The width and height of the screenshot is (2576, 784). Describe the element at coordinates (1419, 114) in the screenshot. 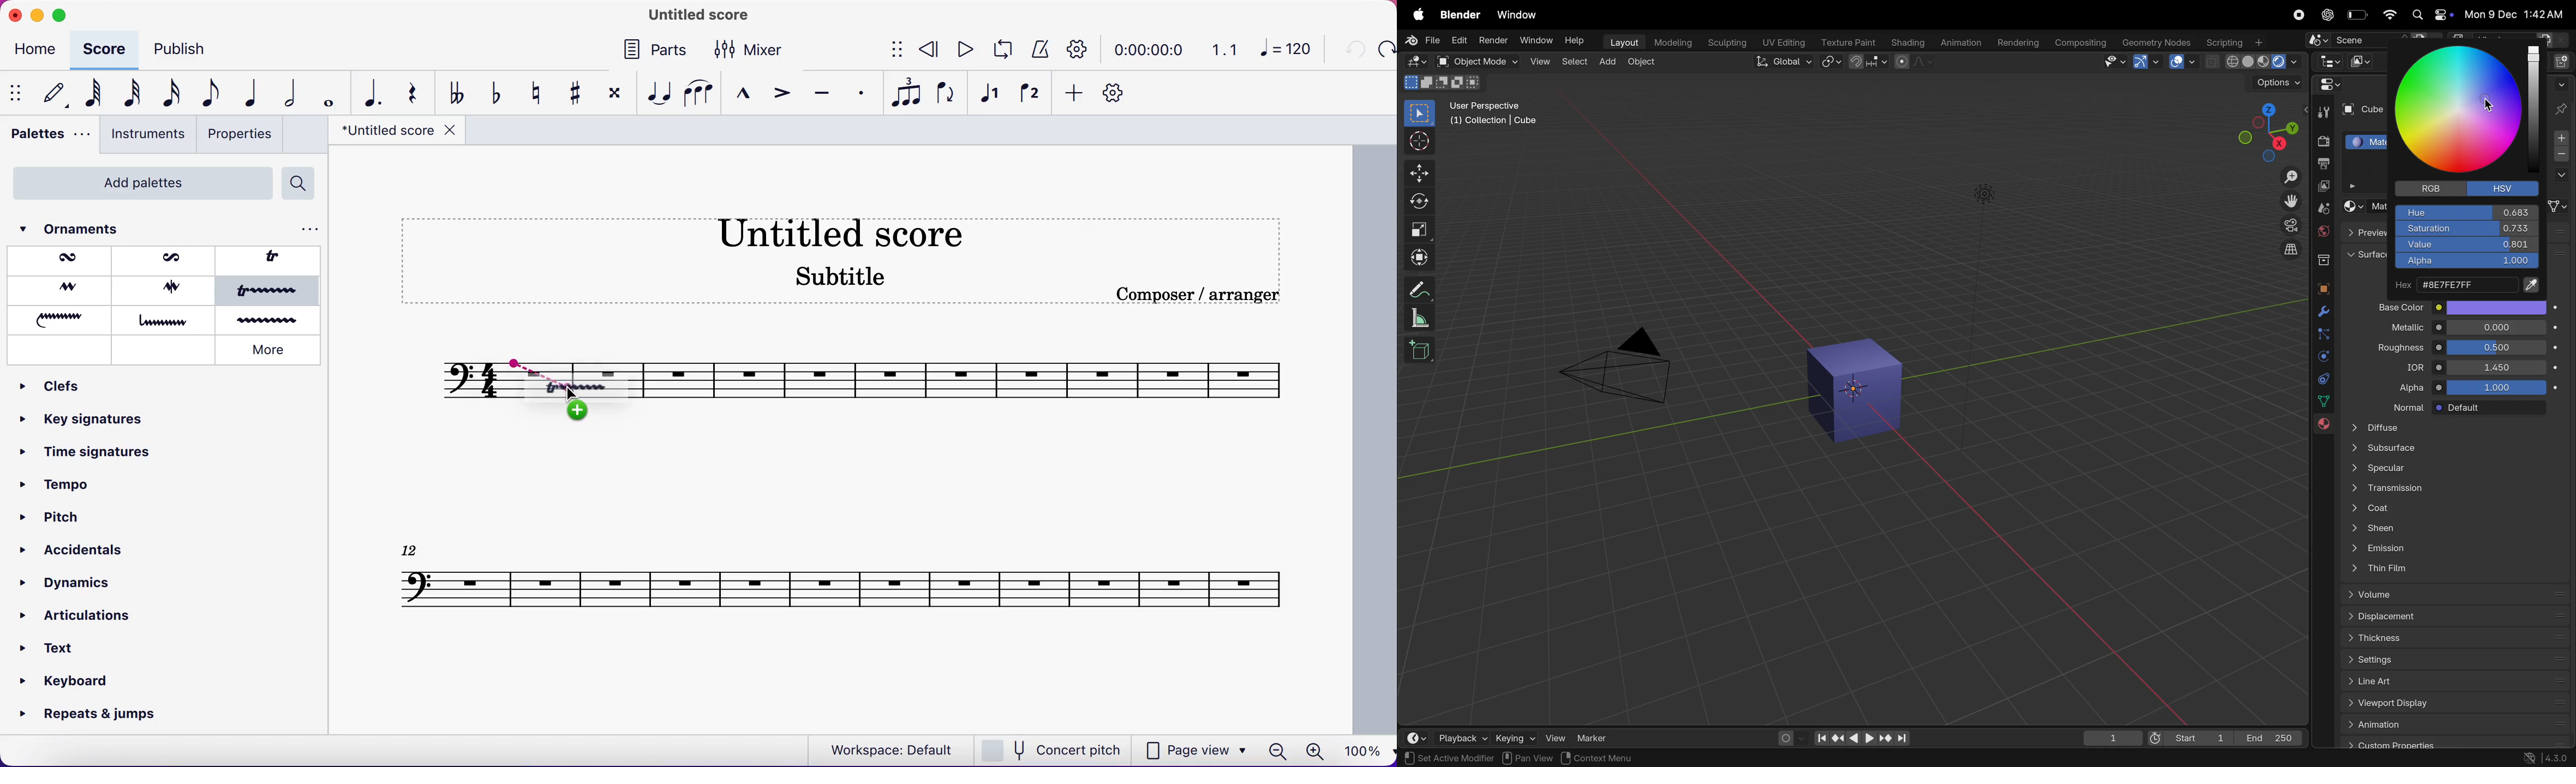

I see `select box` at that location.